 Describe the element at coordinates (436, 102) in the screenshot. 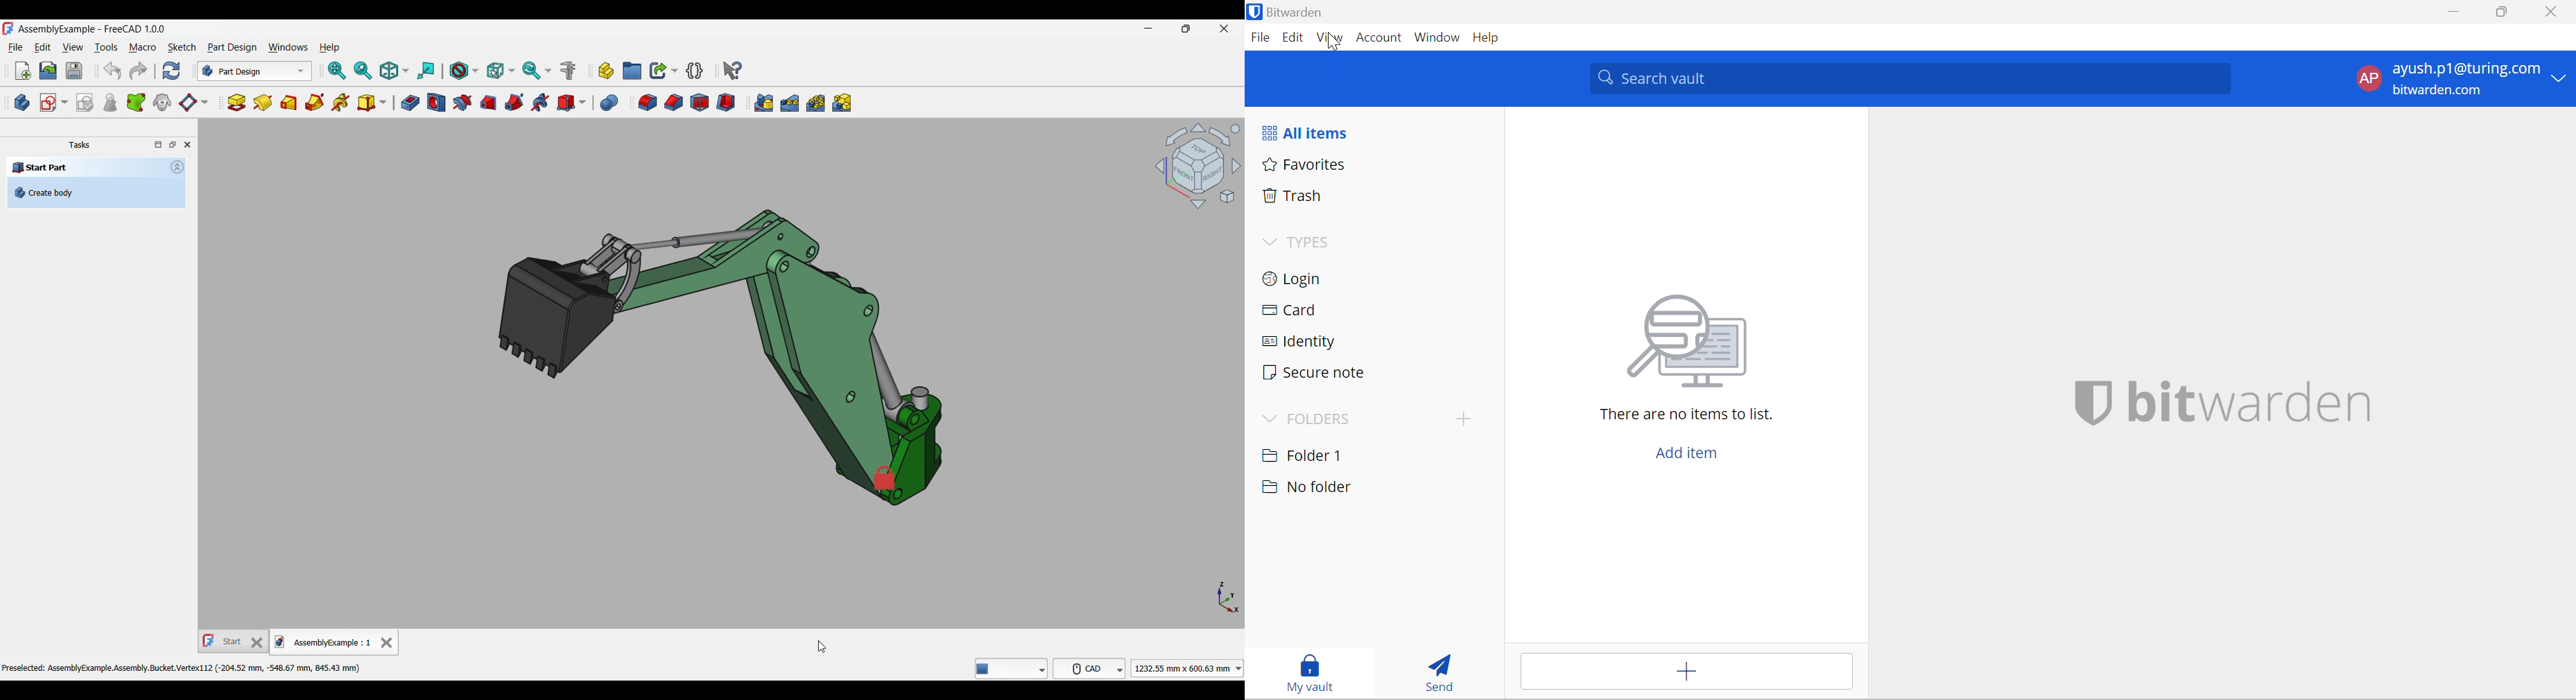

I see `Hole` at that location.